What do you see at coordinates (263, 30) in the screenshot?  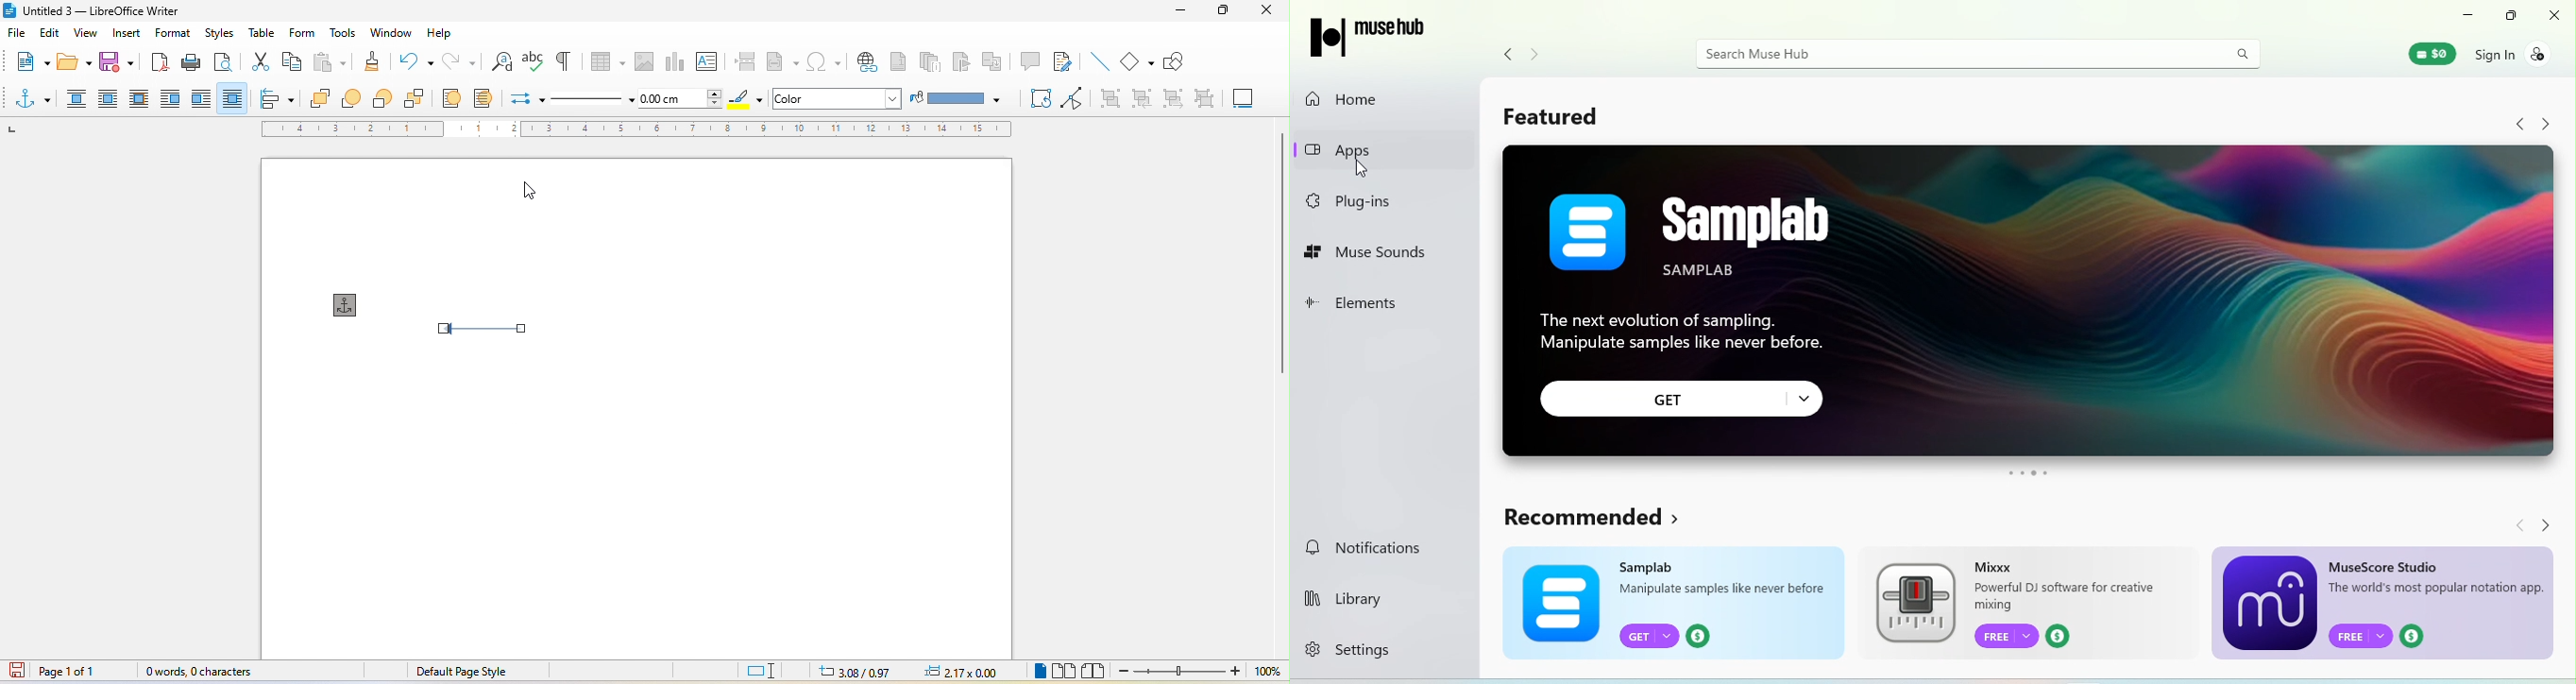 I see `table` at bounding box center [263, 30].